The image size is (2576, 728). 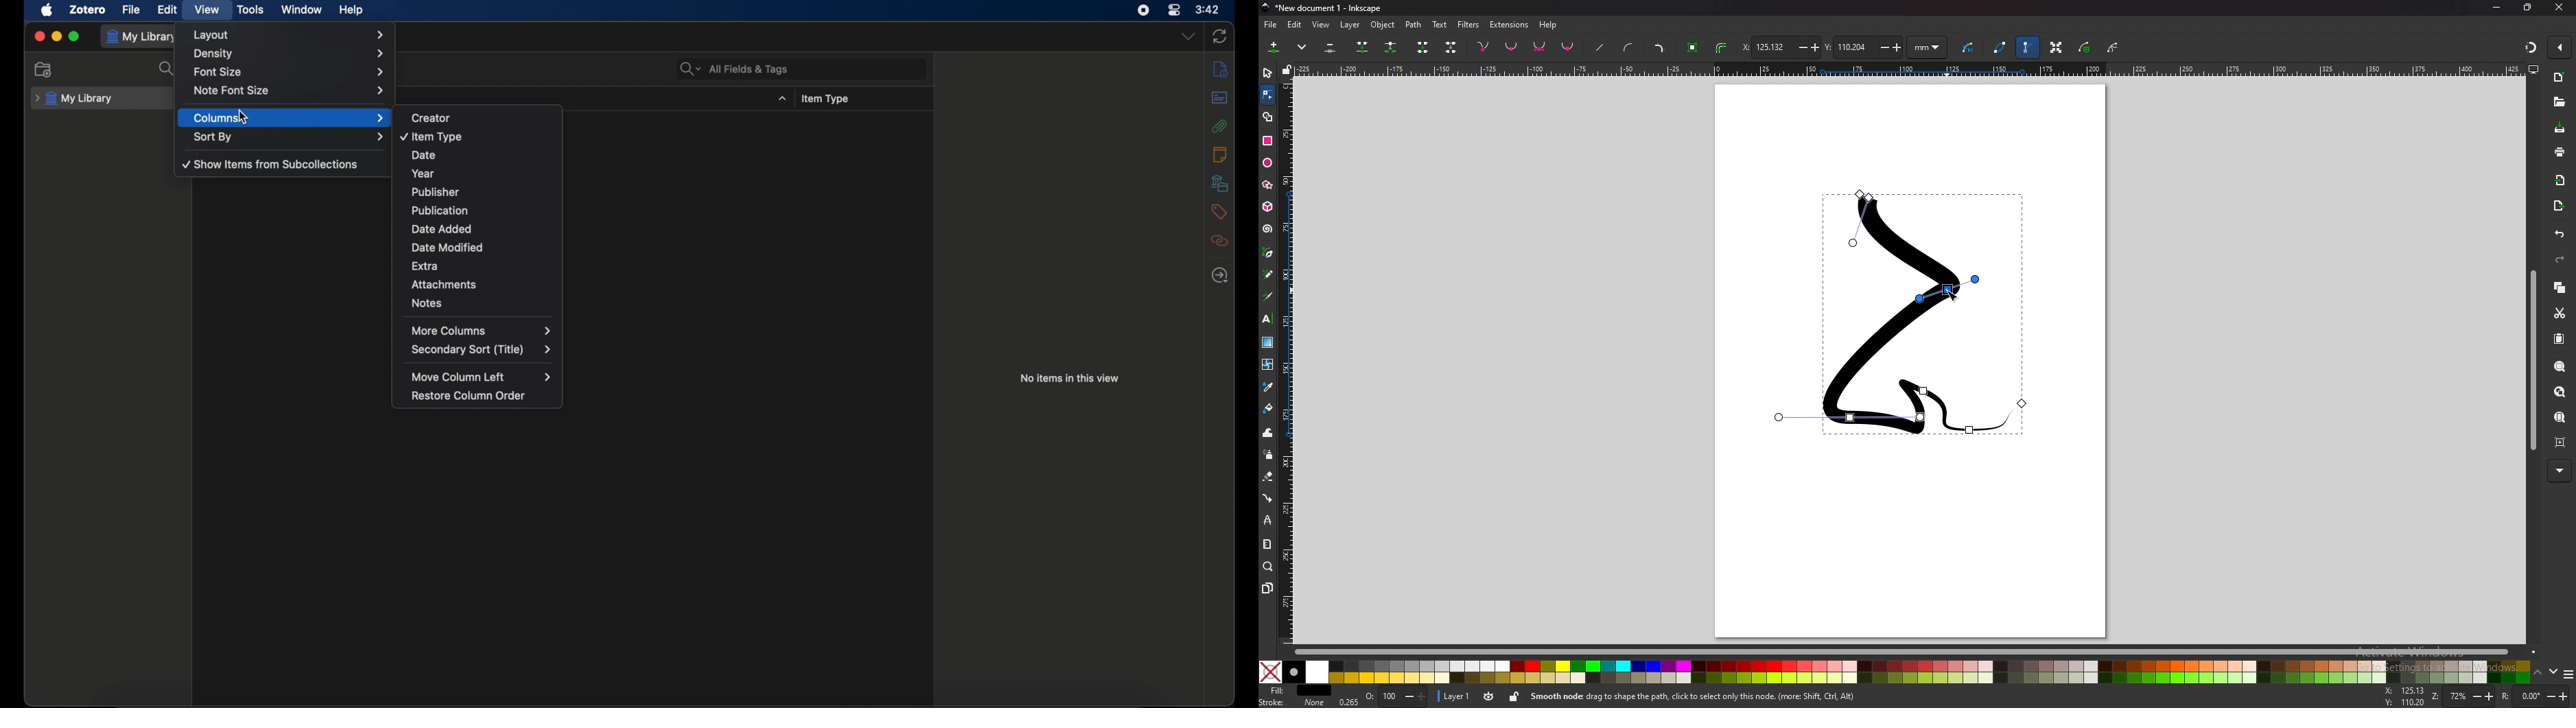 What do you see at coordinates (131, 10) in the screenshot?
I see `file` at bounding box center [131, 10].